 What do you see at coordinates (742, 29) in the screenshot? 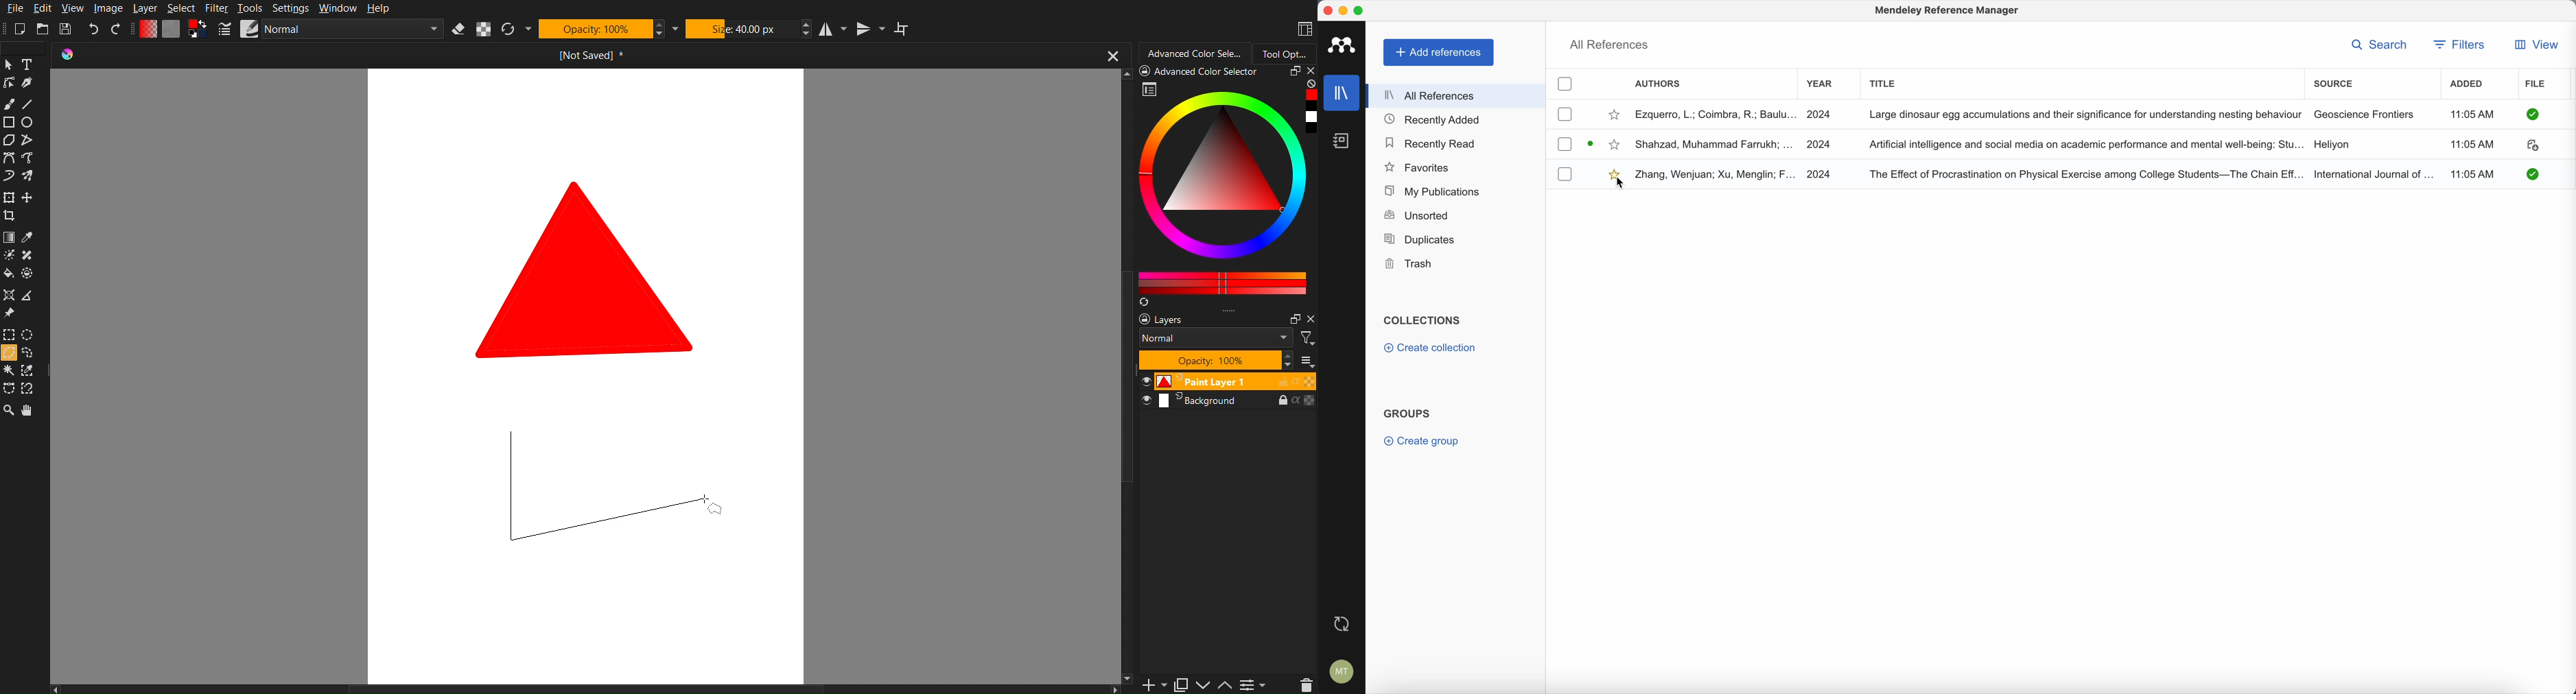
I see `Size` at bounding box center [742, 29].